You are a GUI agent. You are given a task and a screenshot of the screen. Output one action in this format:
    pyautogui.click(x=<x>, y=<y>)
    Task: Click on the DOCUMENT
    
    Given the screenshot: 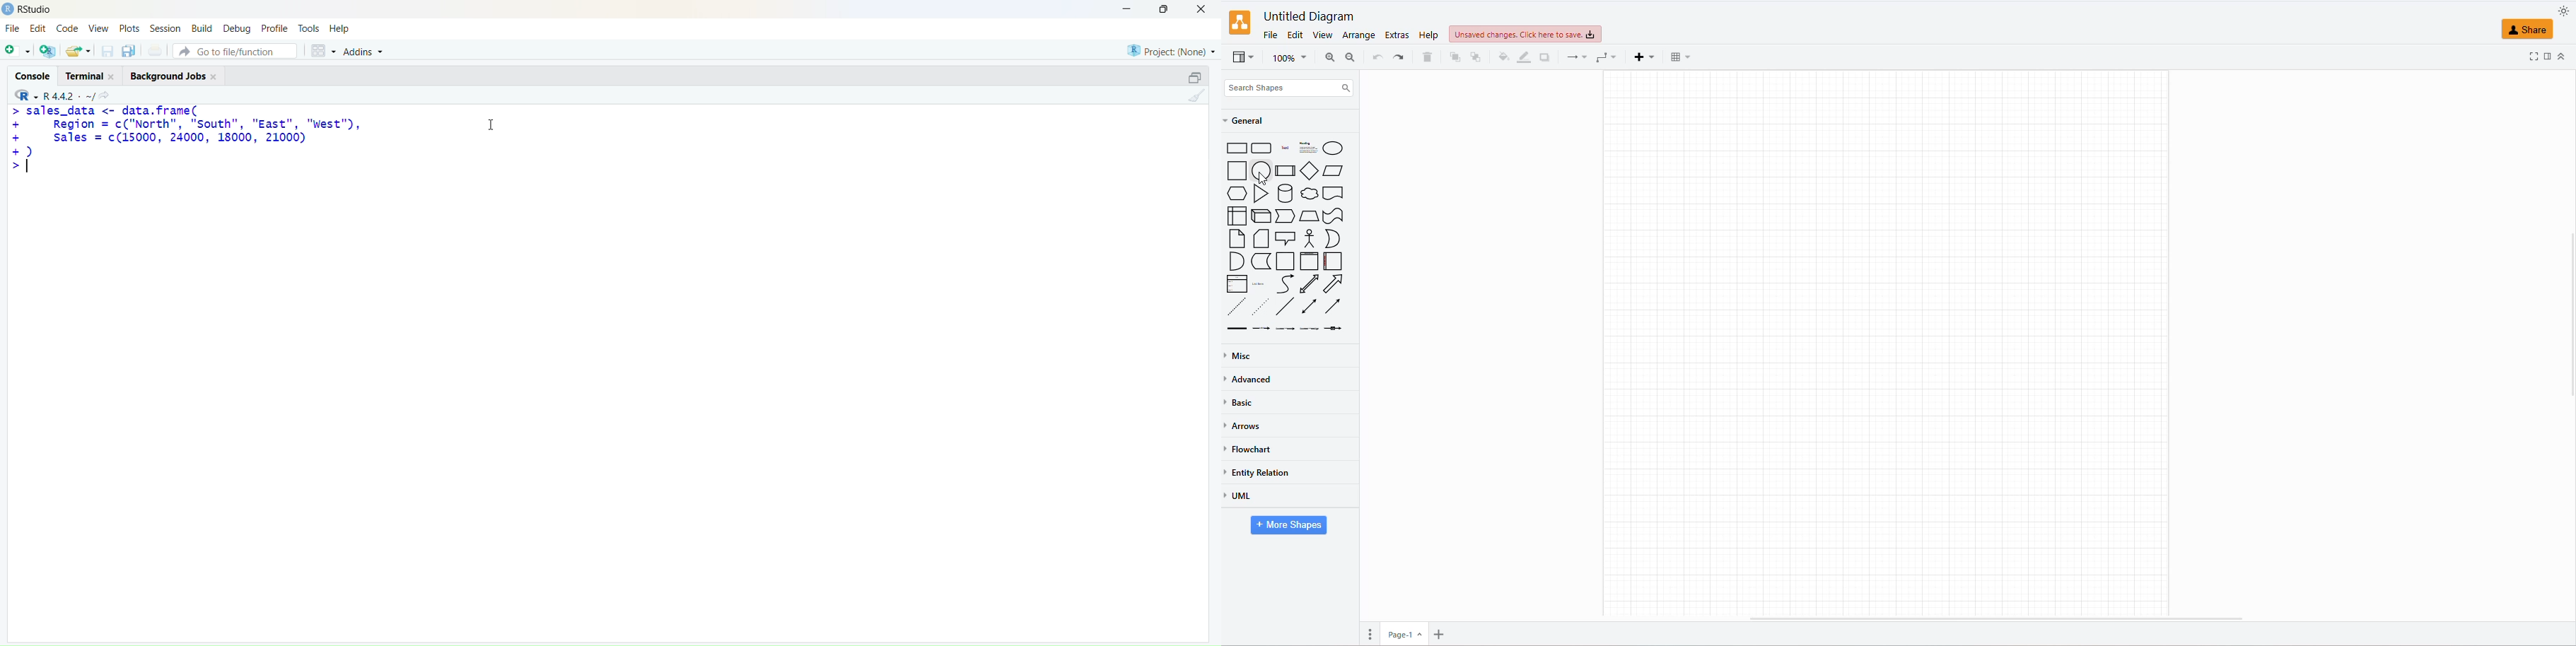 What is the action you would take?
    pyautogui.click(x=1333, y=192)
    